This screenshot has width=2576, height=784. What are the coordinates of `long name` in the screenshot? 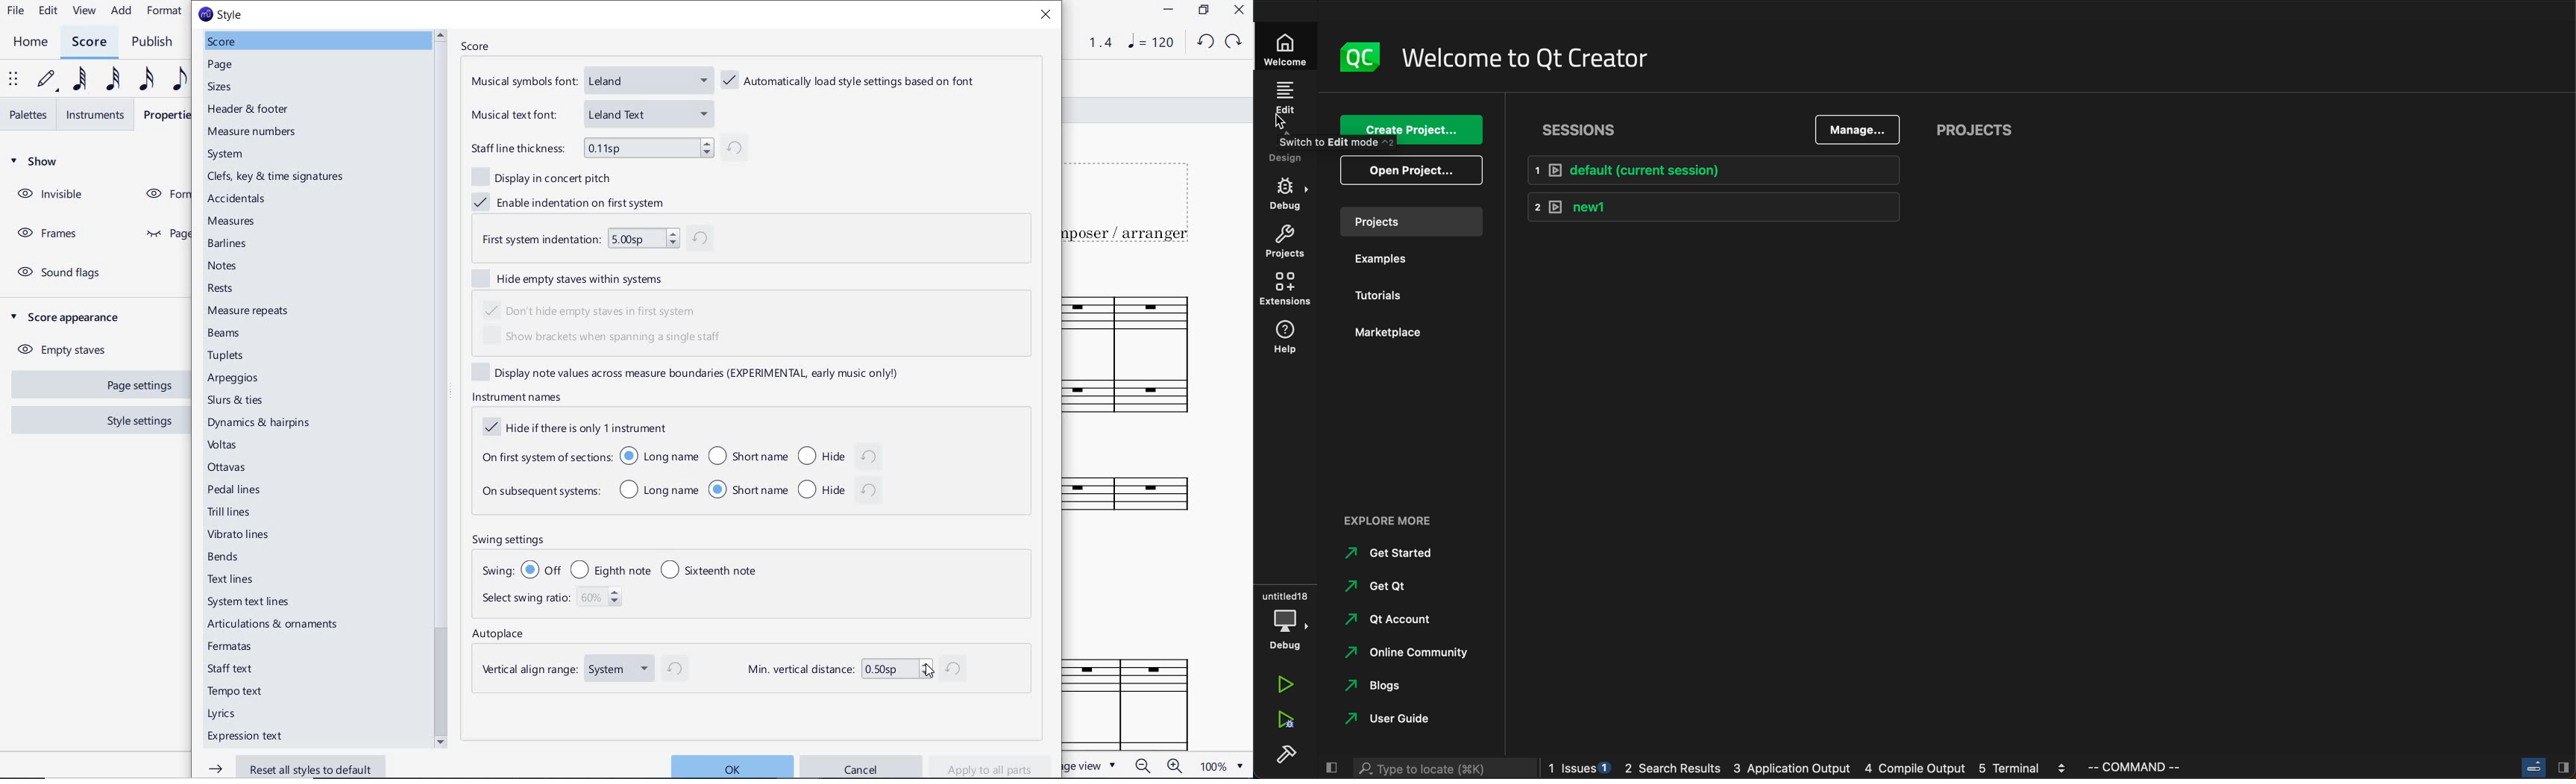 It's located at (659, 456).